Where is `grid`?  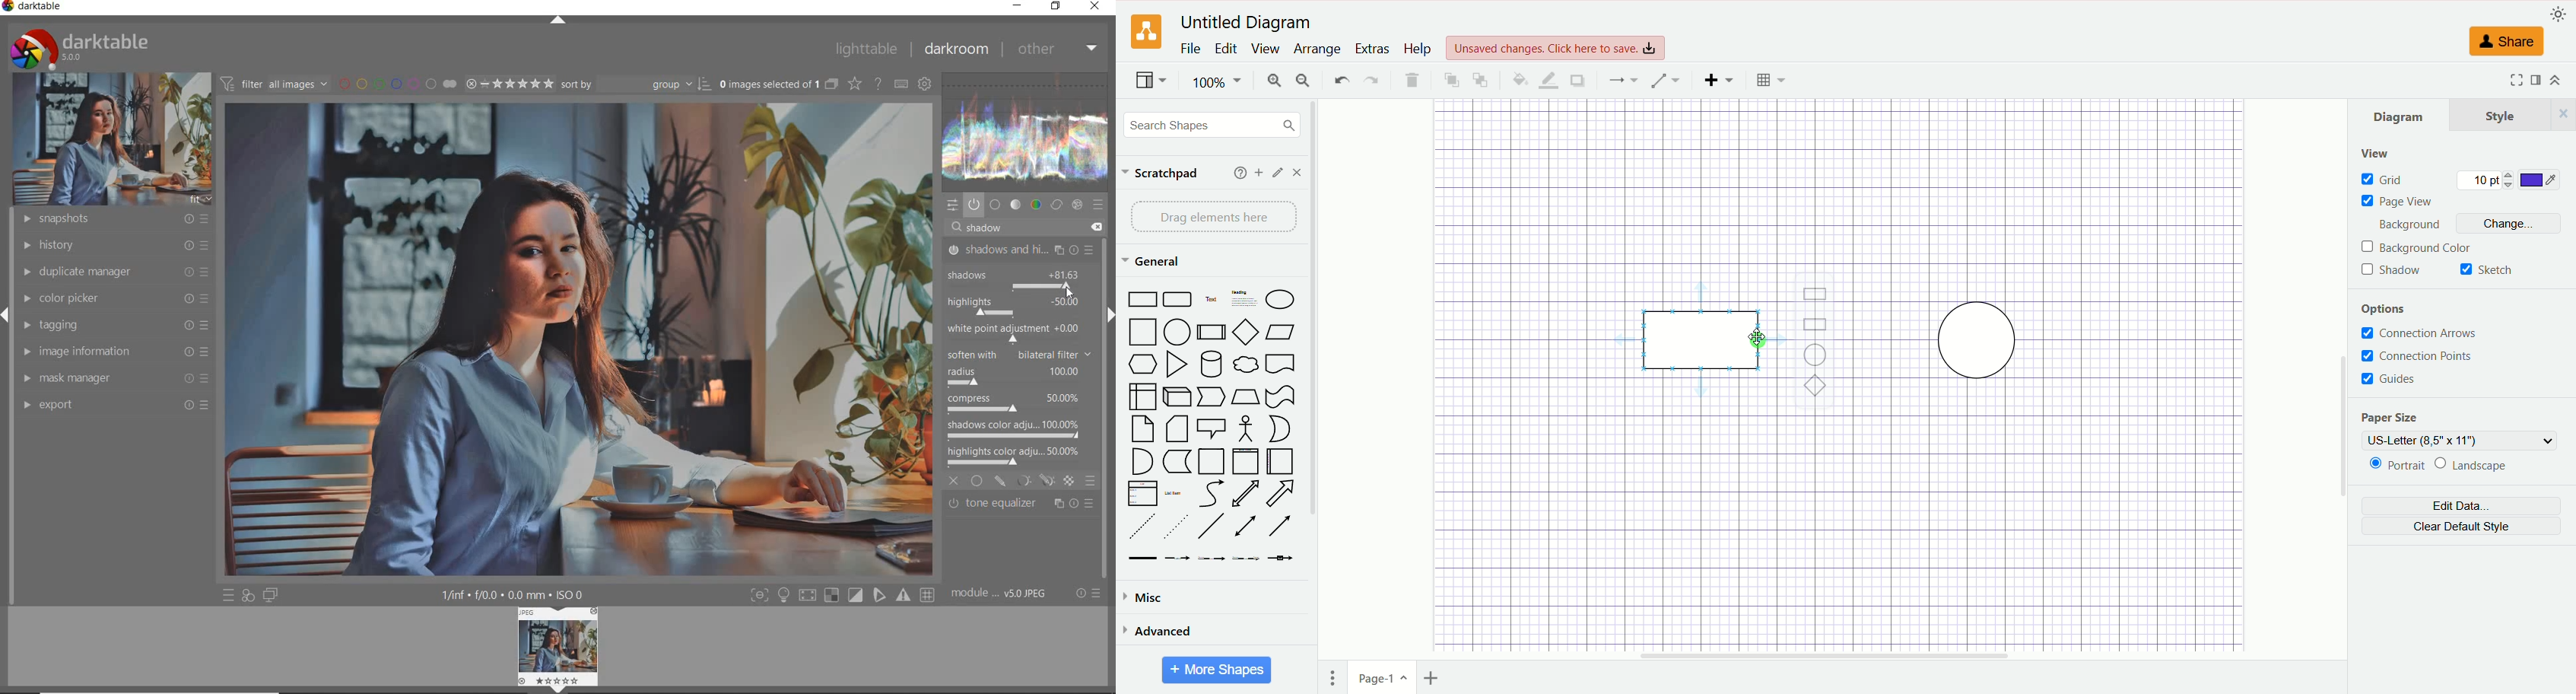
grid is located at coordinates (2390, 178).